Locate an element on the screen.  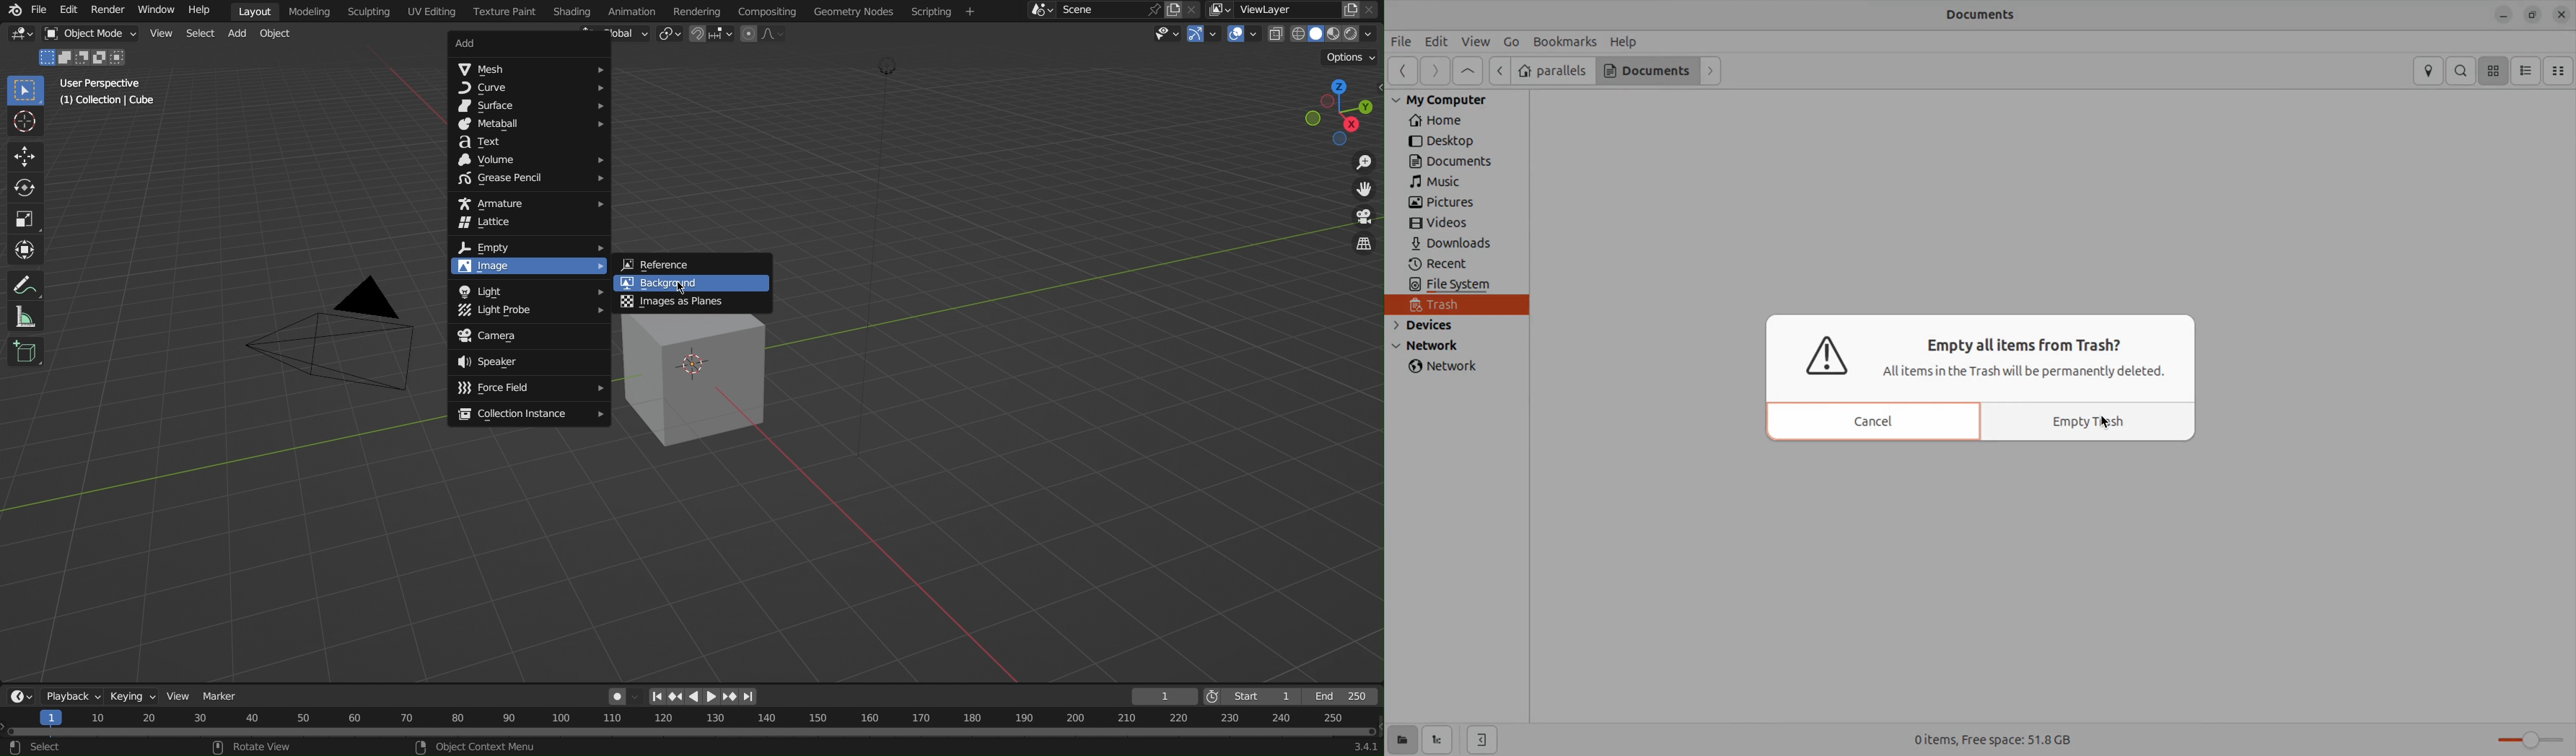
Cursor is located at coordinates (23, 124).